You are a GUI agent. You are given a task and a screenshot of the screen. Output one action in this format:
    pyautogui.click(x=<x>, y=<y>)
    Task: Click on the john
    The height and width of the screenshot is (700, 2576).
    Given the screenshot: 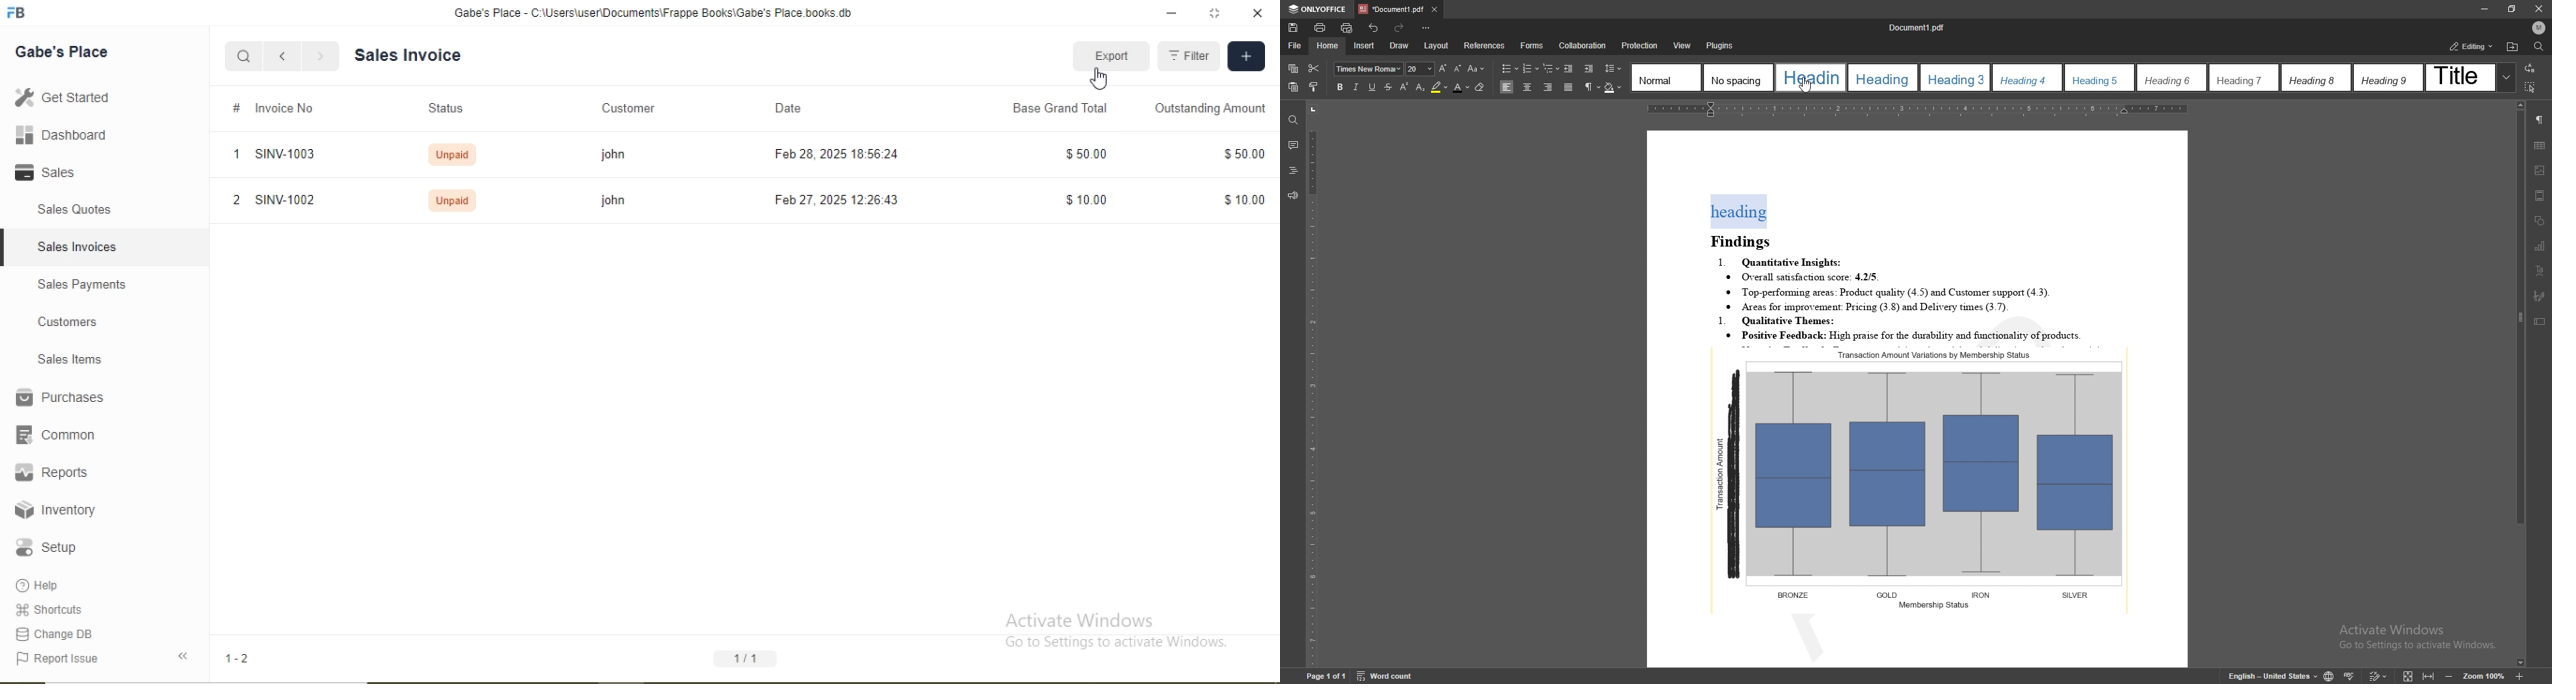 What is the action you would take?
    pyautogui.click(x=606, y=200)
    